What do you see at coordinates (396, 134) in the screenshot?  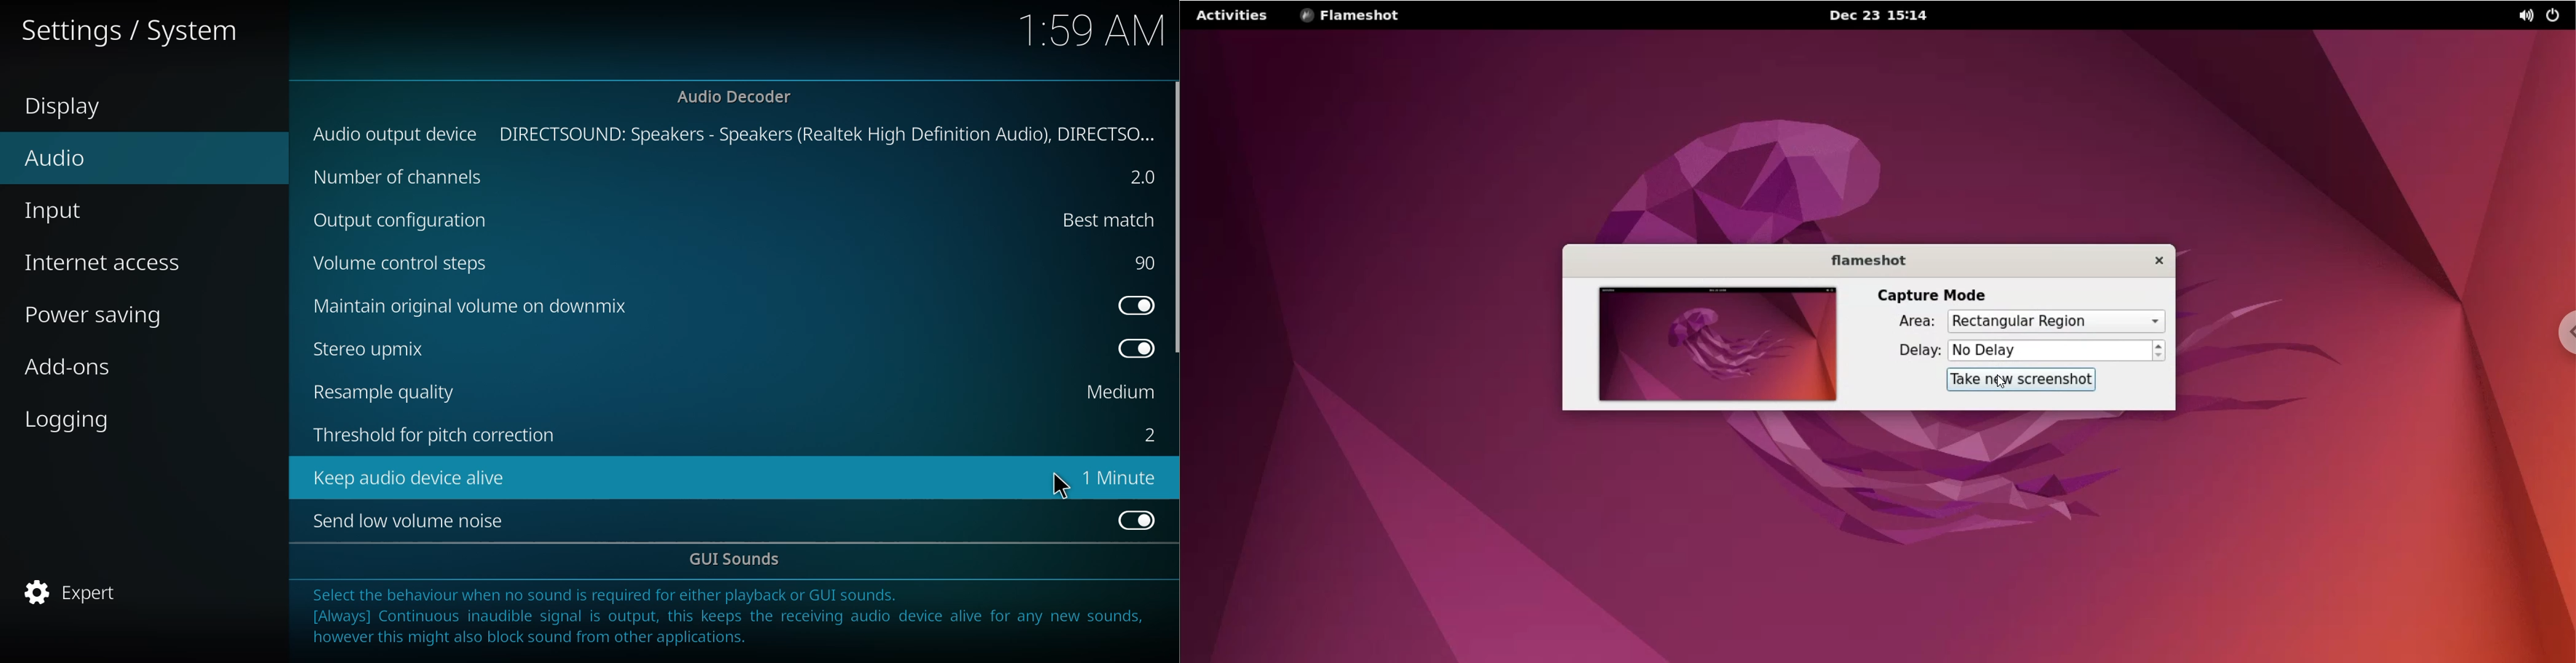 I see `audio output device` at bounding box center [396, 134].